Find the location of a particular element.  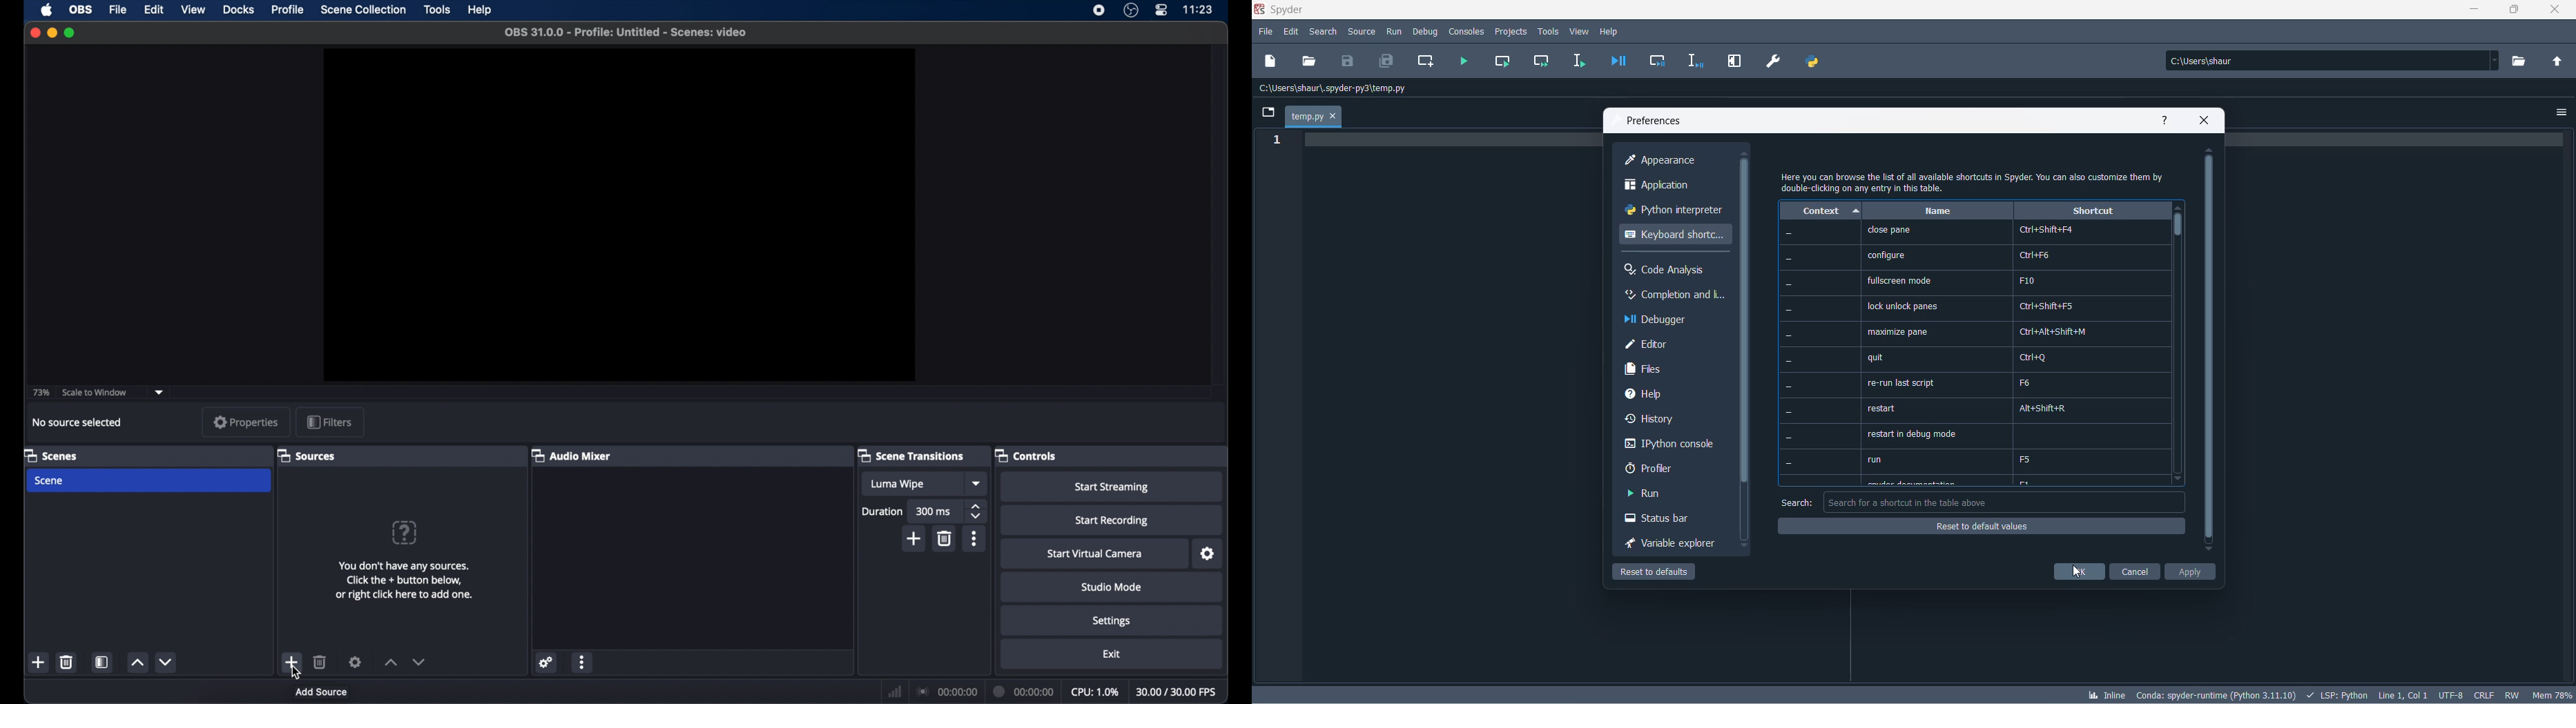

appearance is located at coordinates (1677, 161).